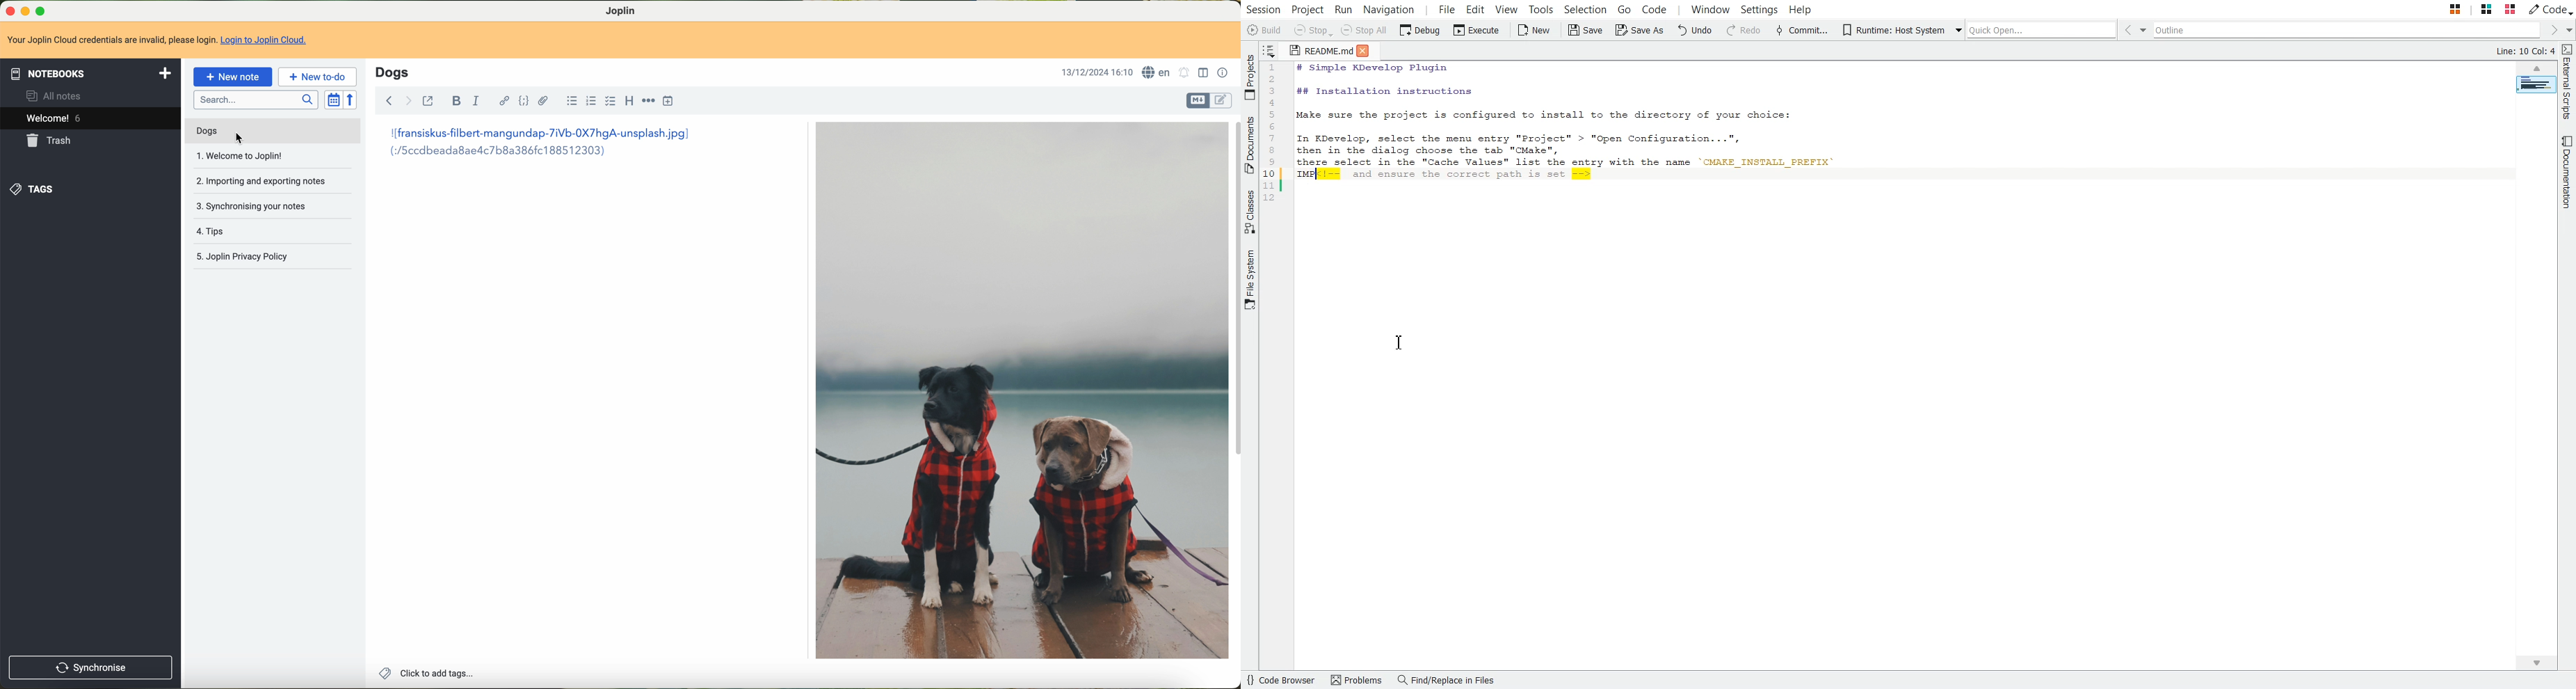 The height and width of the screenshot is (700, 2576). What do you see at coordinates (8, 10) in the screenshot?
I see `close Joplin` at bounding box center [8, 10].